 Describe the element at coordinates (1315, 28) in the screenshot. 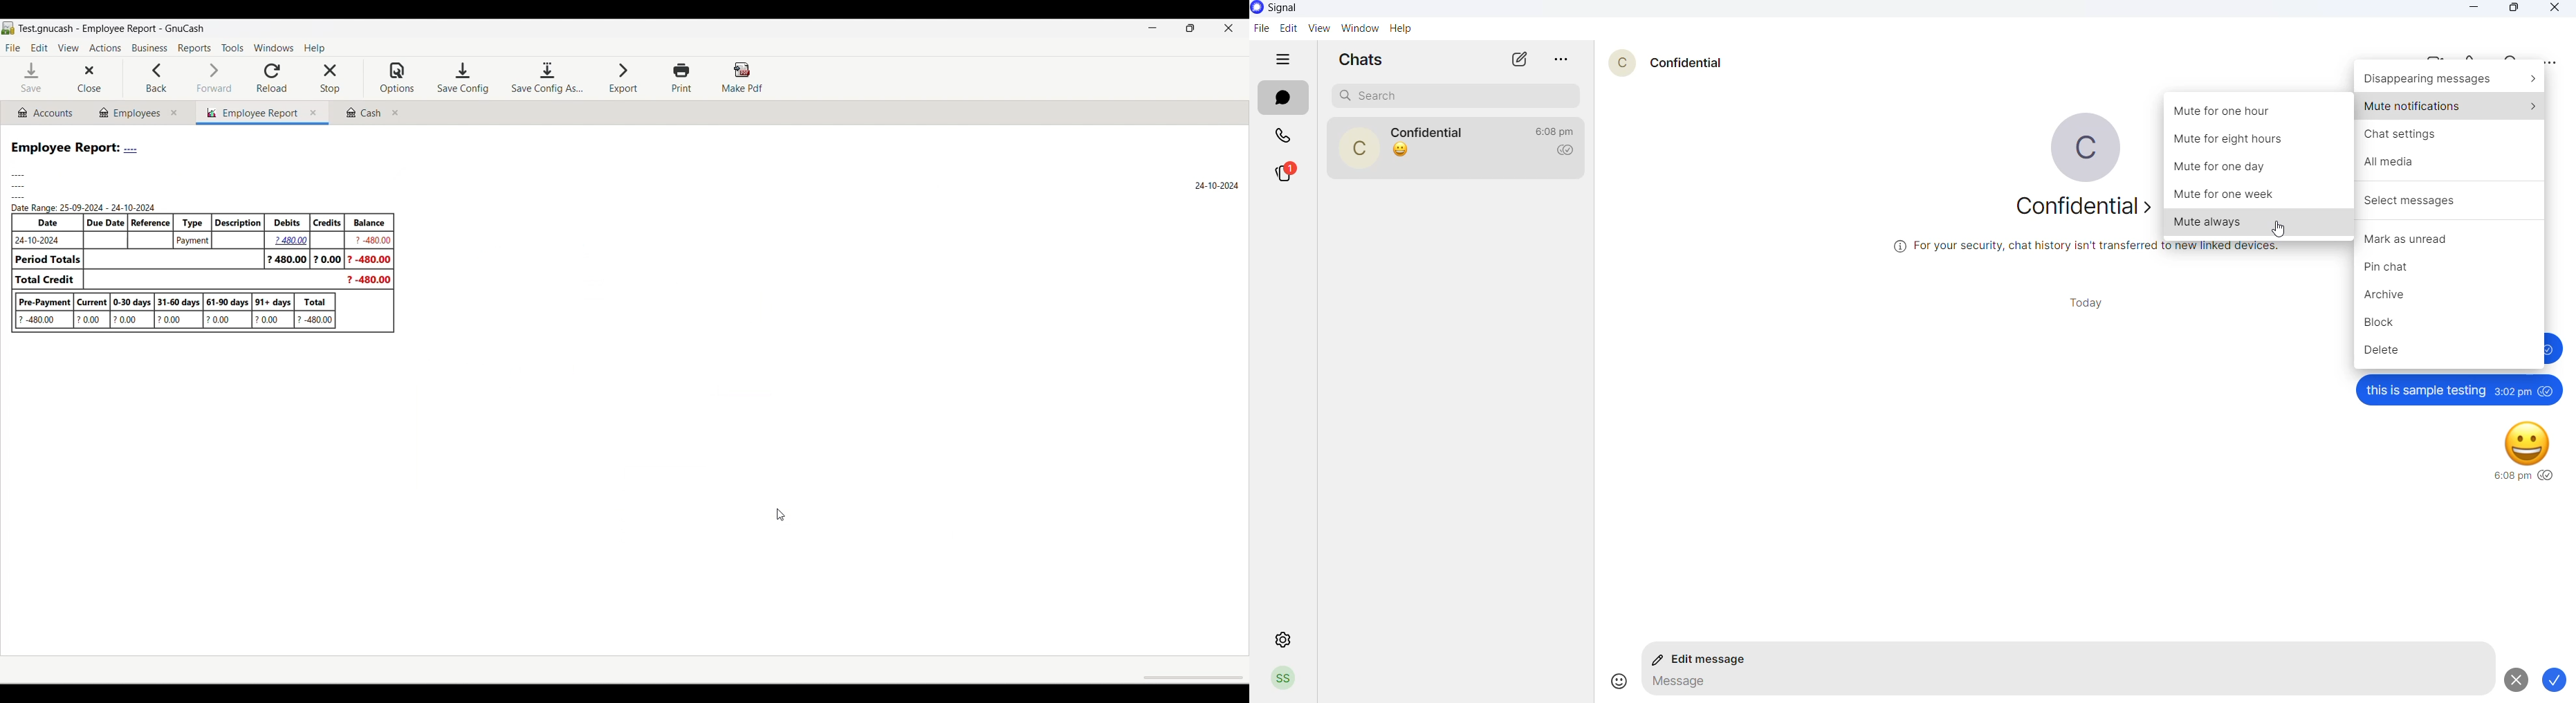

I see `view` at that location.